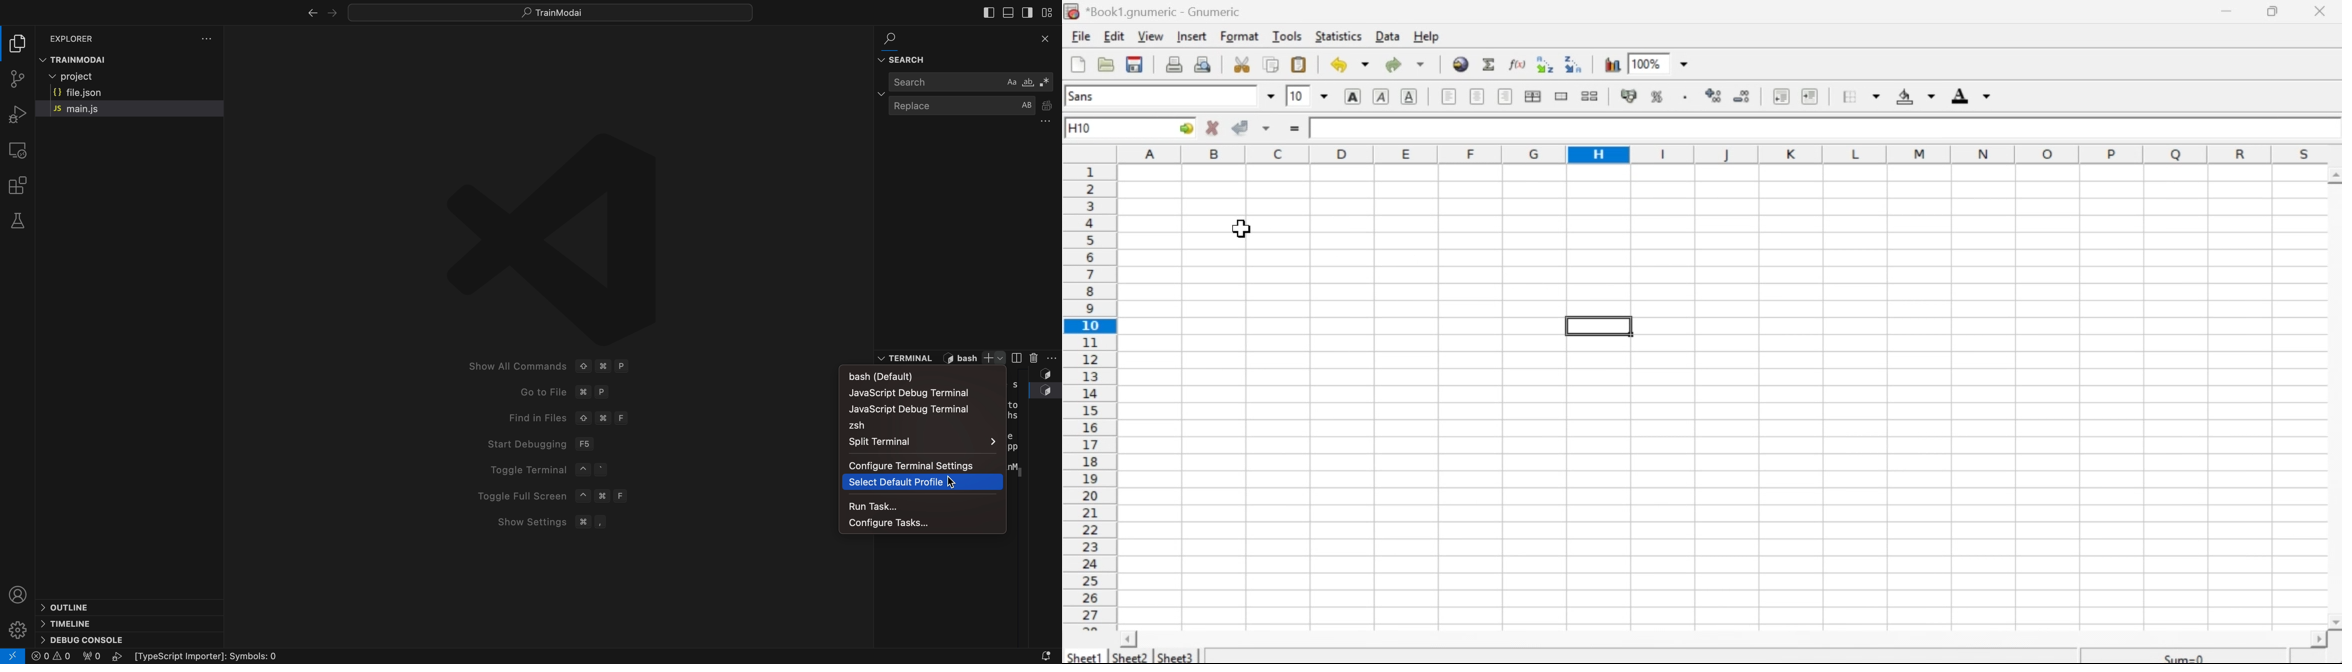  Describe the element at coordinates (948, 478) in the screenshot. I see `cursor` at that location.